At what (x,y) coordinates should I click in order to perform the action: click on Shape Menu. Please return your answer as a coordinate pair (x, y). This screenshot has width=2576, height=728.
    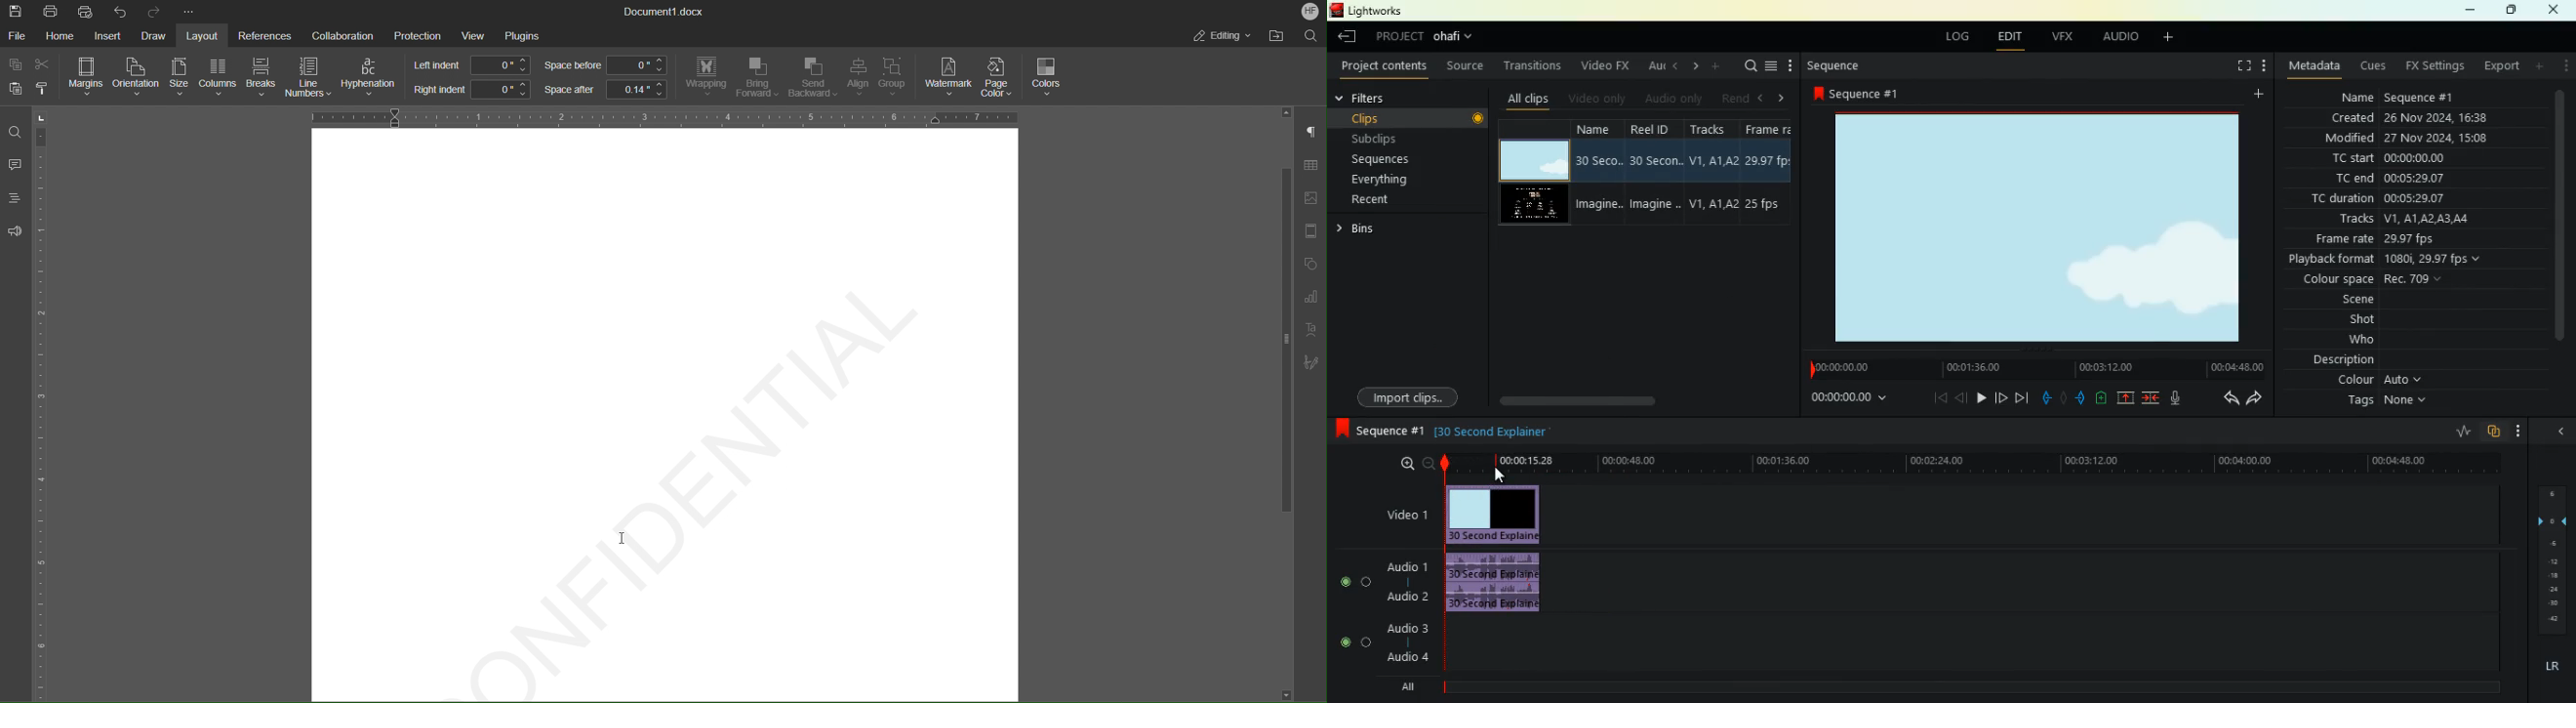
    Looking at the image, I should click on (1309, 266).